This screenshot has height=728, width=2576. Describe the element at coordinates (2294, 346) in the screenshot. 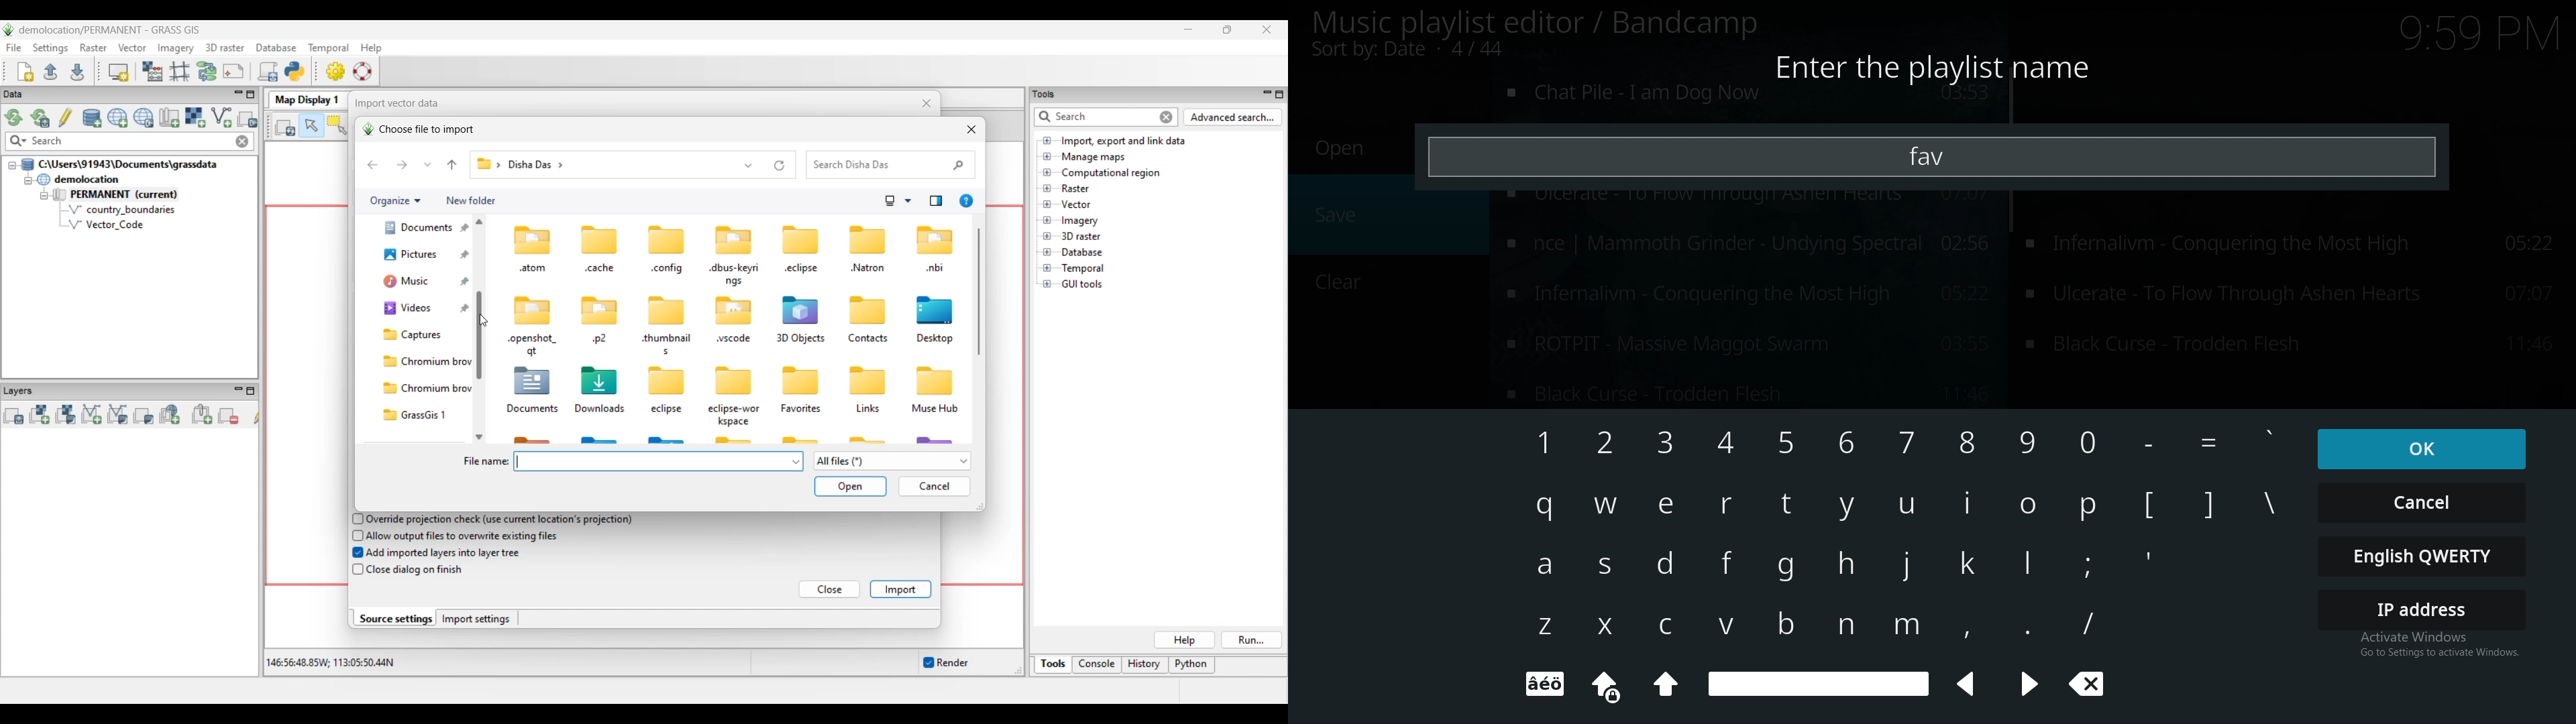

I see `Ulcerate - To Flow Through Ashen Hearts 07:07` at that location.